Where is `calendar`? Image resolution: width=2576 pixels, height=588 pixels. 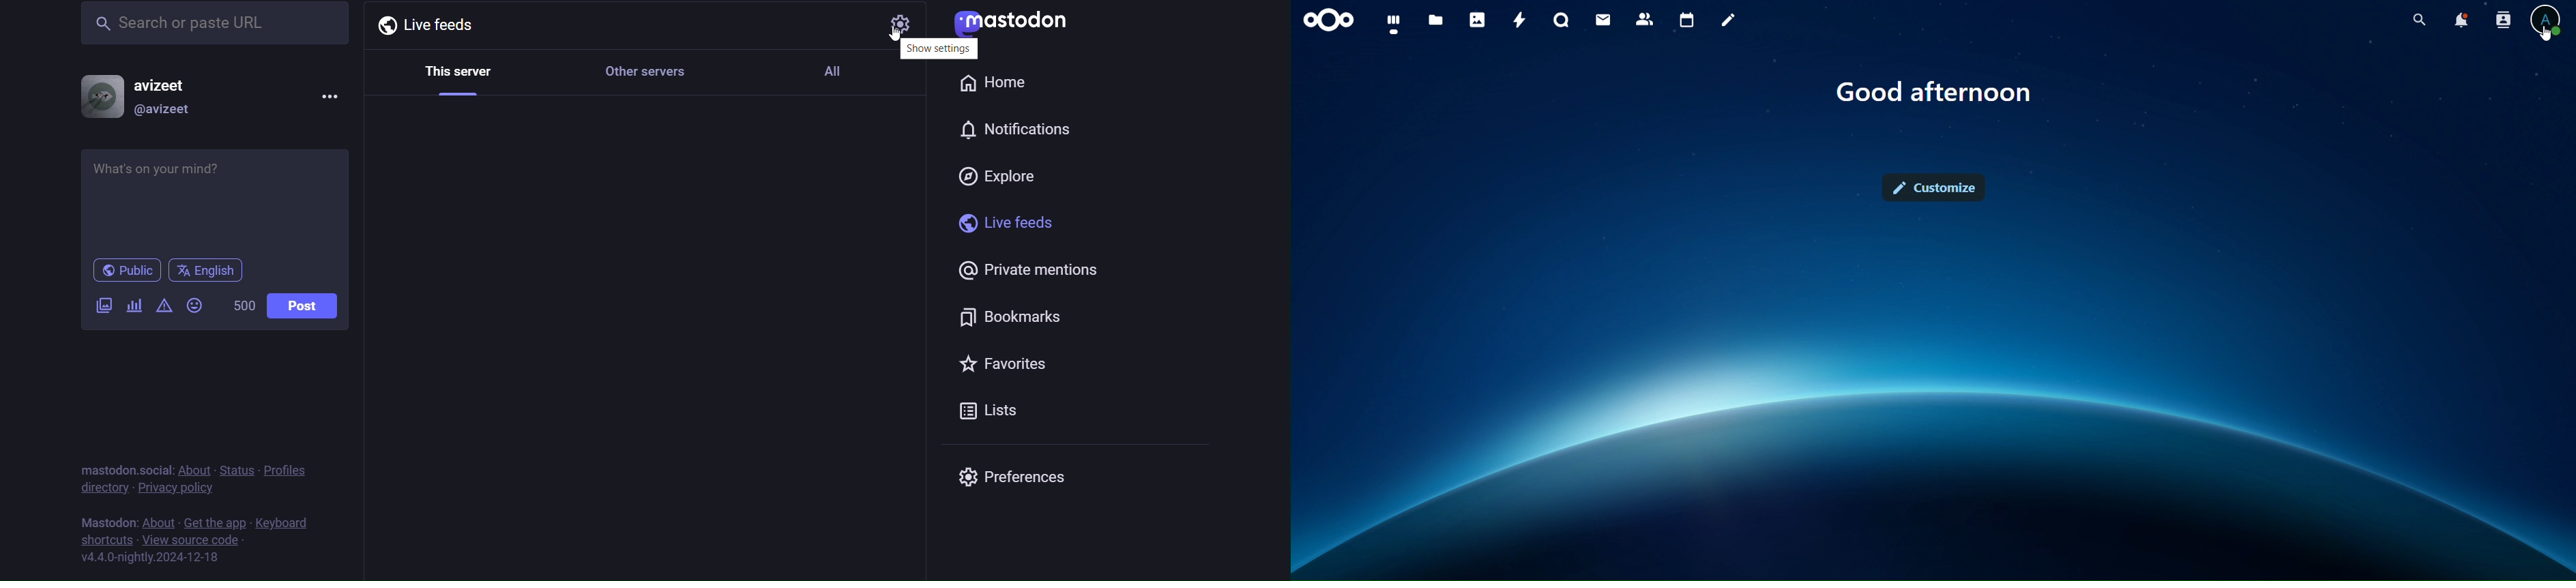 calendar is located at coordinates (1685, 19).